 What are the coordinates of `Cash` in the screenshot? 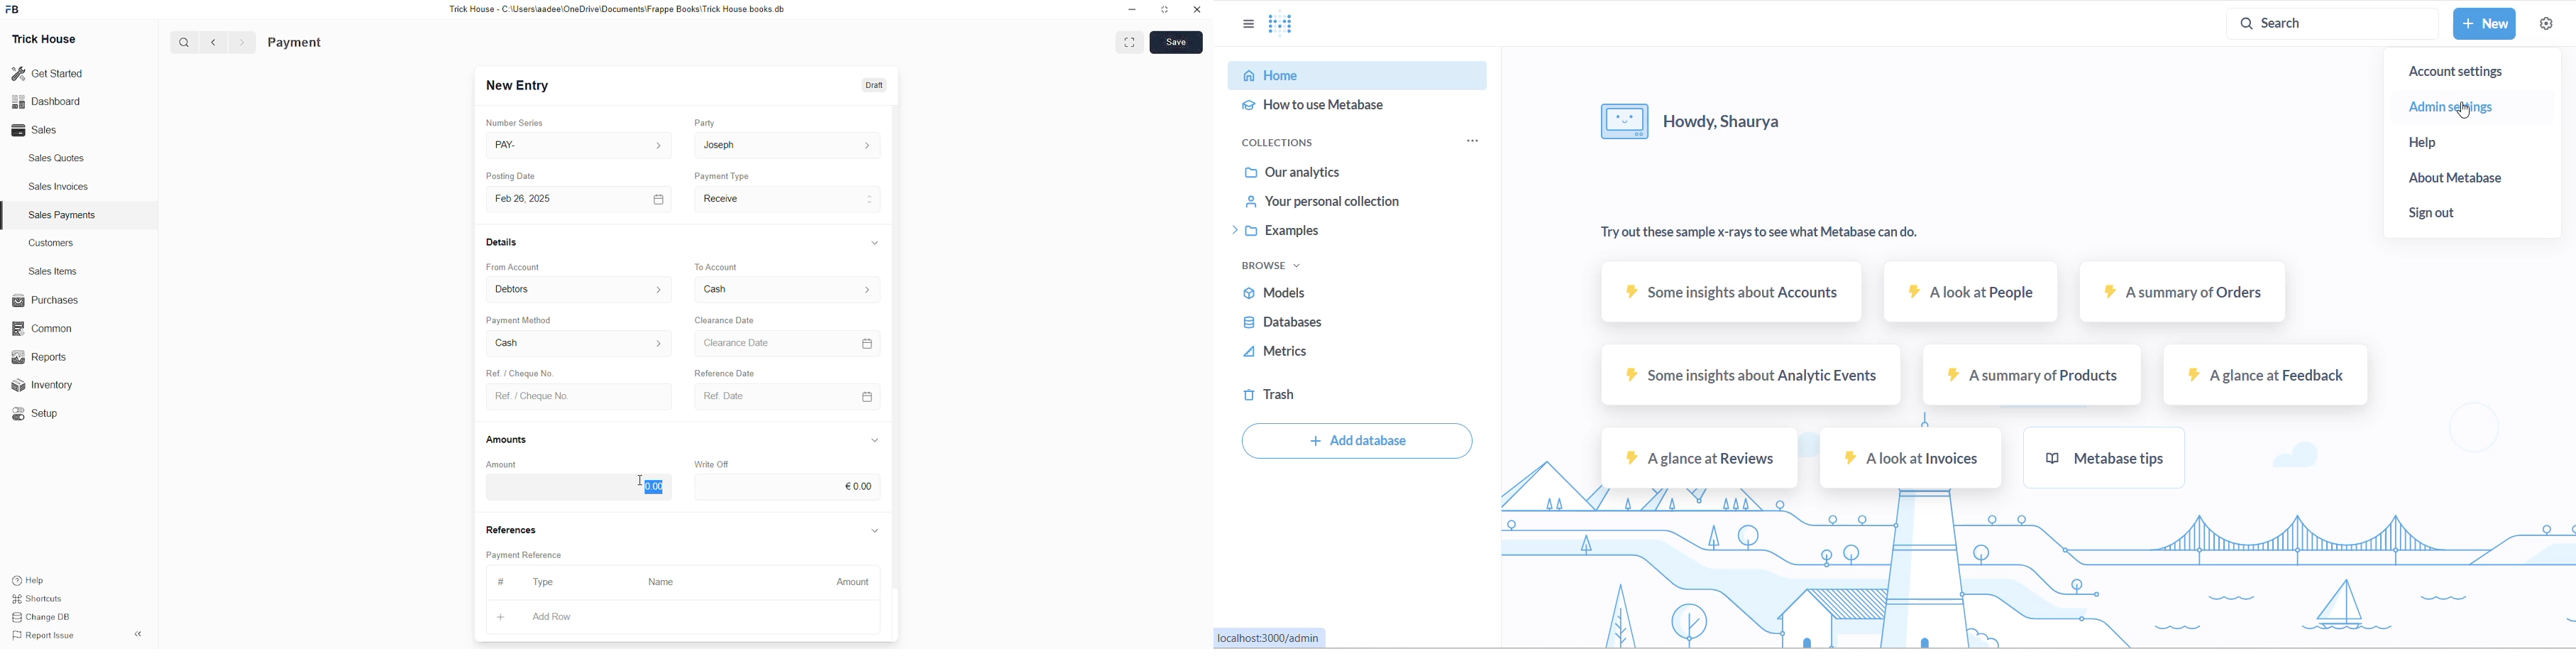 It's located at (580, 343).